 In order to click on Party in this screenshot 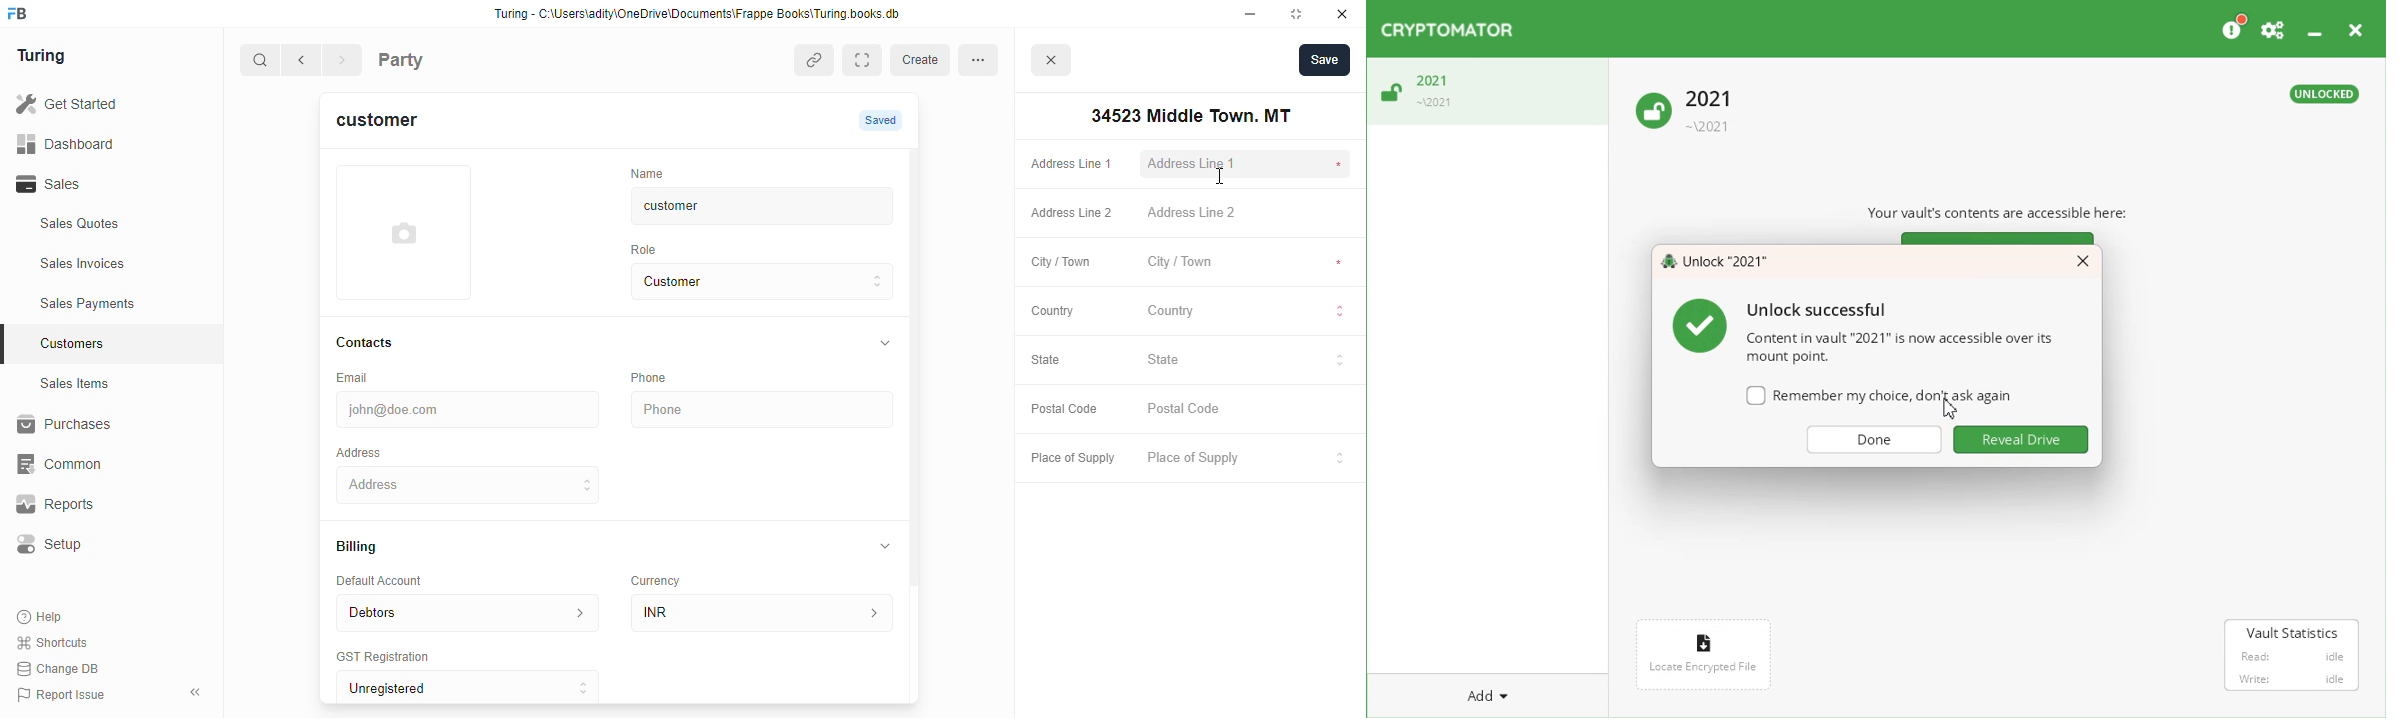, I will do `click(442, 58)`.